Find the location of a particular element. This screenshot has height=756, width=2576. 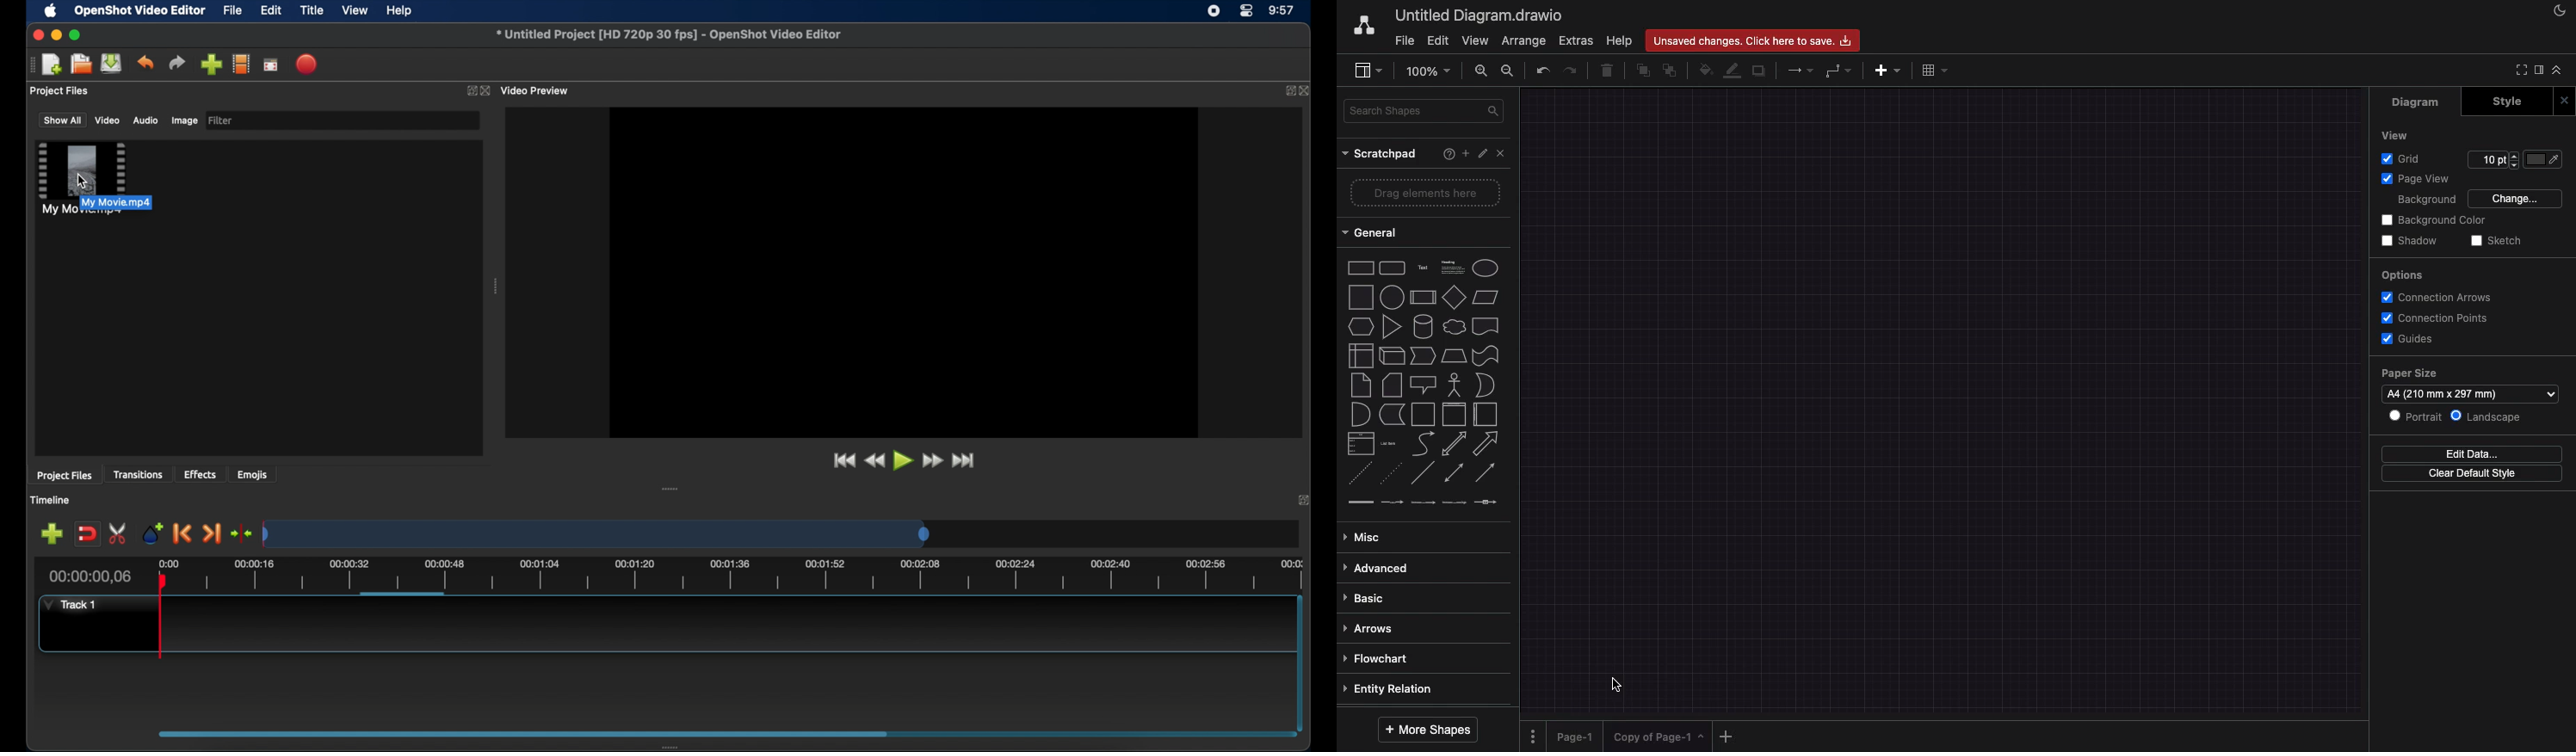

square is located at coordinates (1361, 298).